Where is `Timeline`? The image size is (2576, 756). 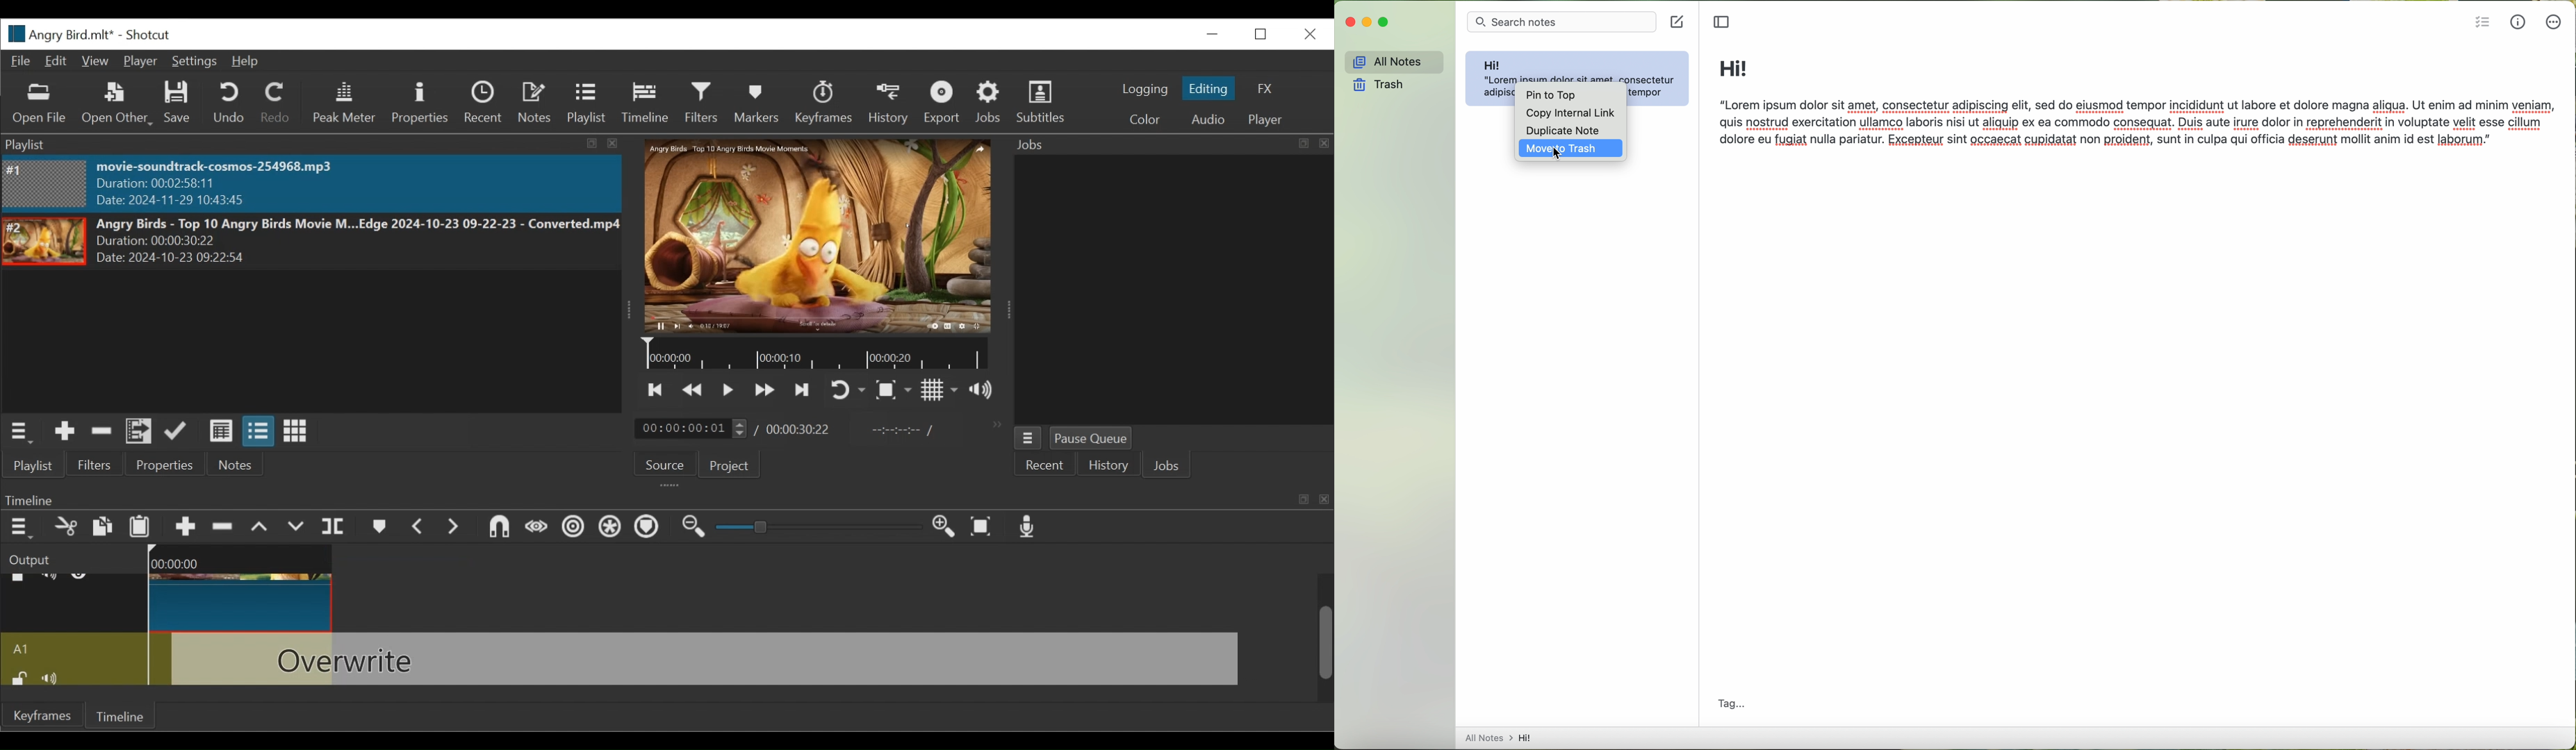 Timeline is located at coordinates (644, 103).